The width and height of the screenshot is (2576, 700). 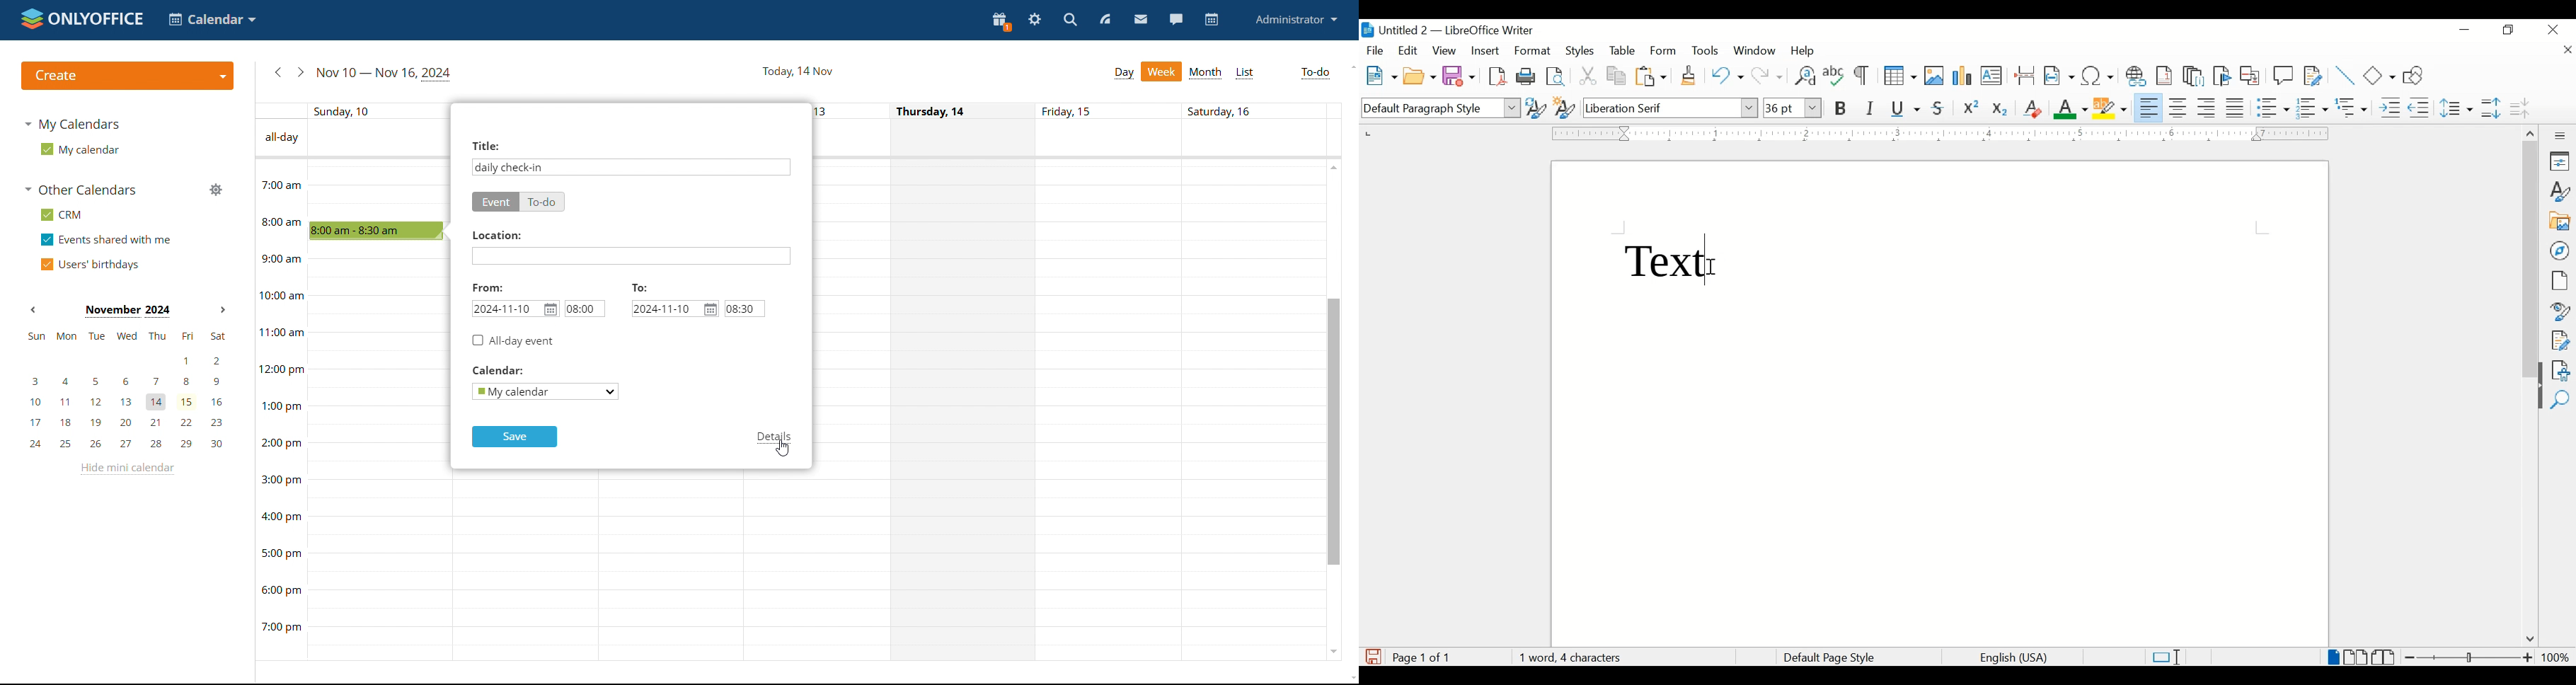 What do you see at coordinates (1827, 658) in the screenshot?
I see `default page style` at bounding box center [1827, 658].